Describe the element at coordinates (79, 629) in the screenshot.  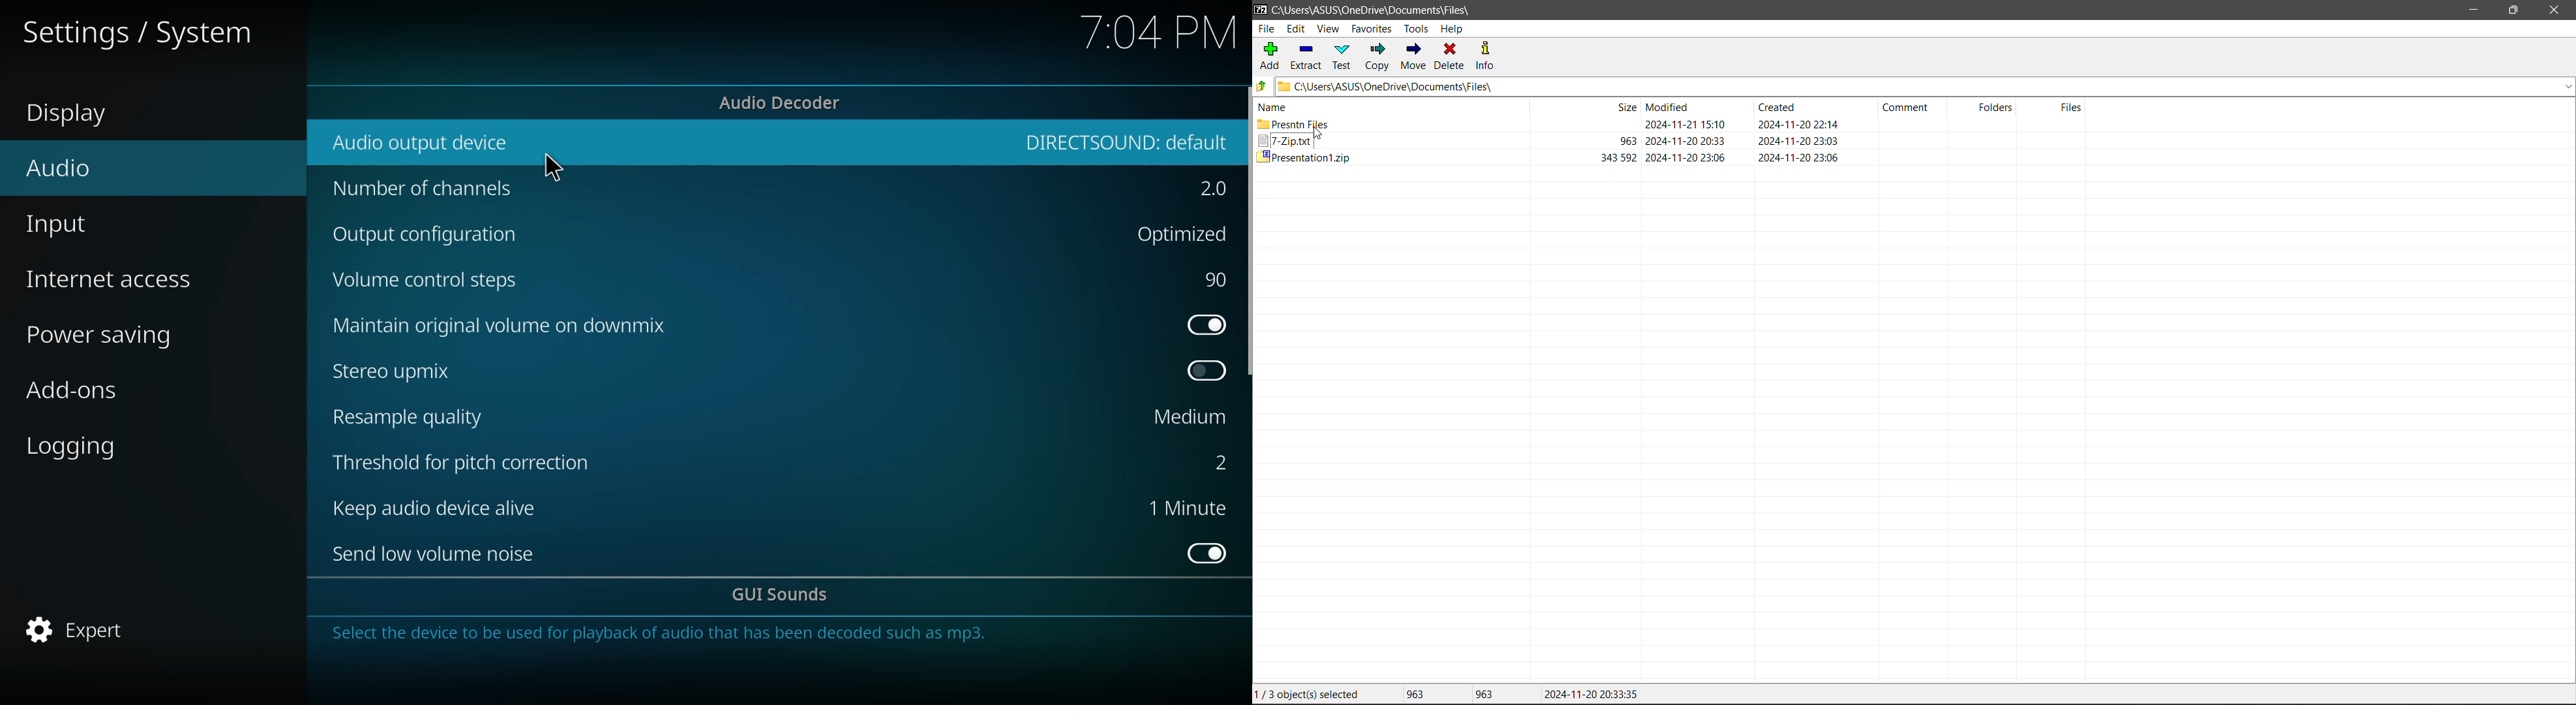
I see `expert` at that location.